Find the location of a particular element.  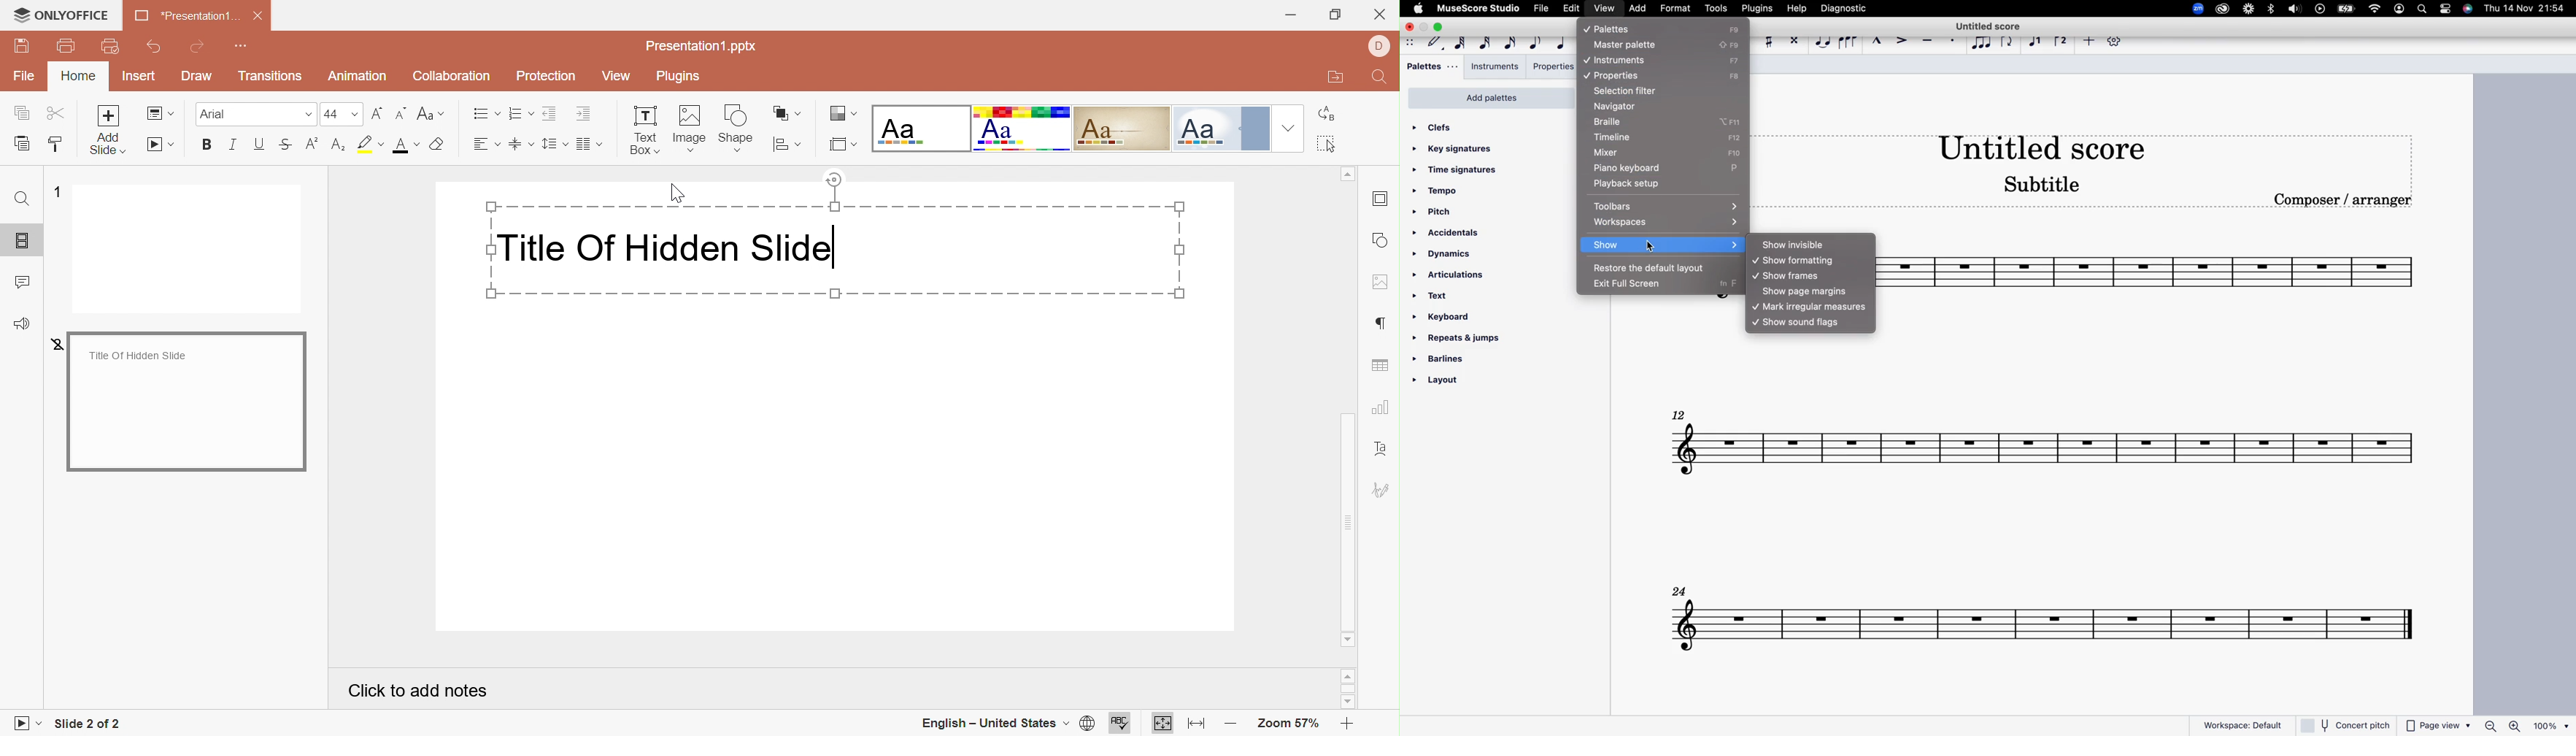

Start slideshow is located at coordinates (27, 724).